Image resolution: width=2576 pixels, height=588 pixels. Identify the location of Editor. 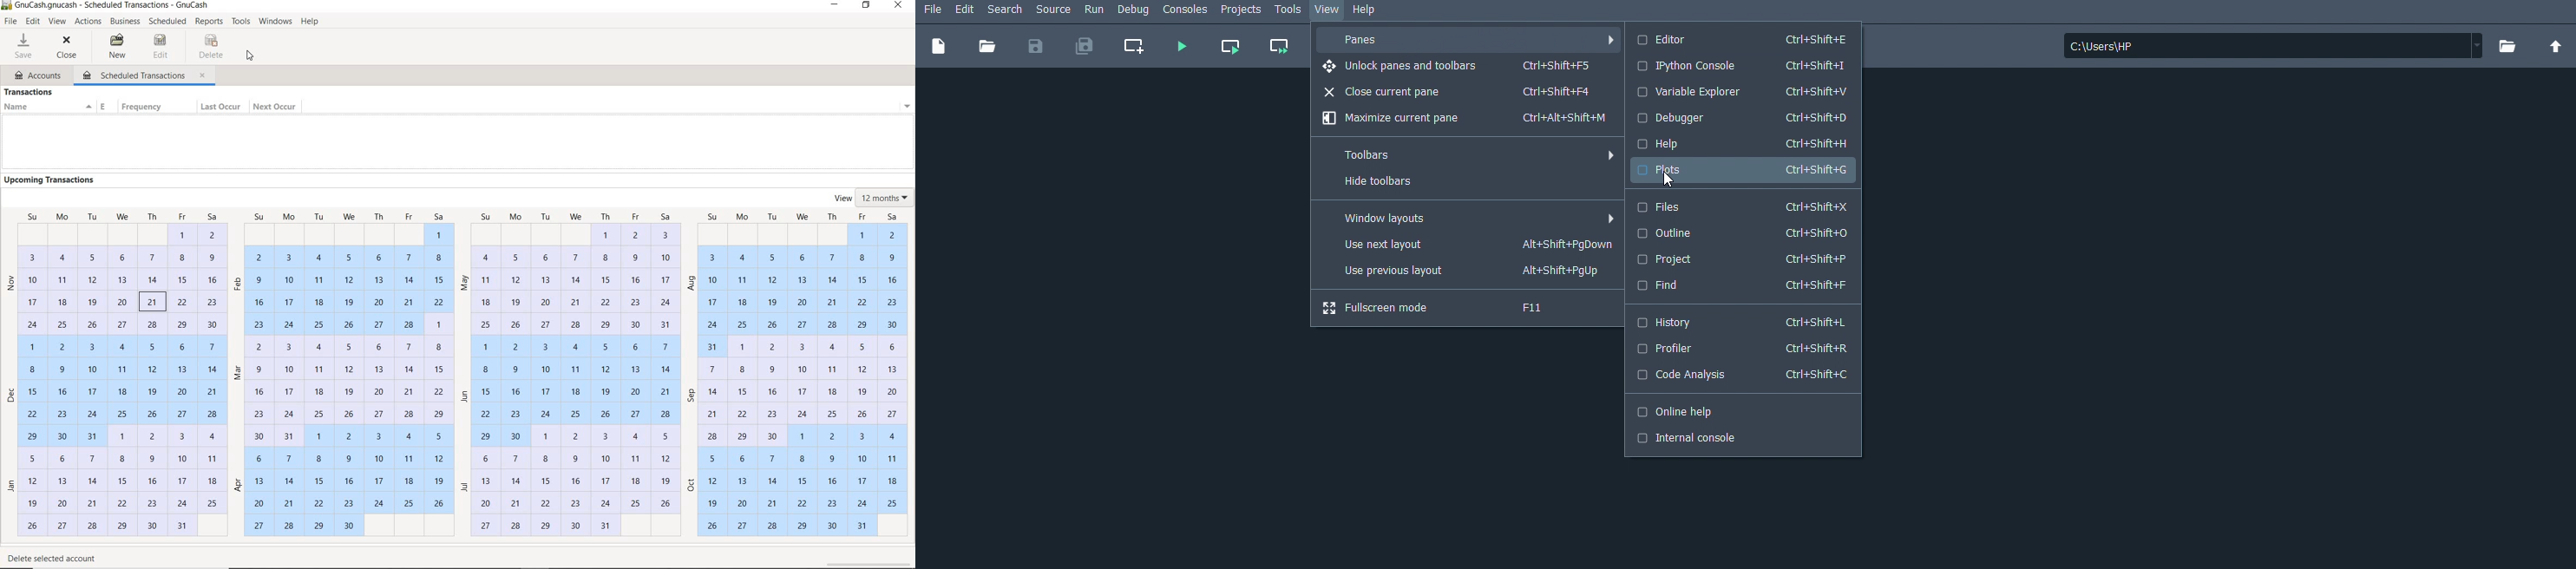
(1747, 42).